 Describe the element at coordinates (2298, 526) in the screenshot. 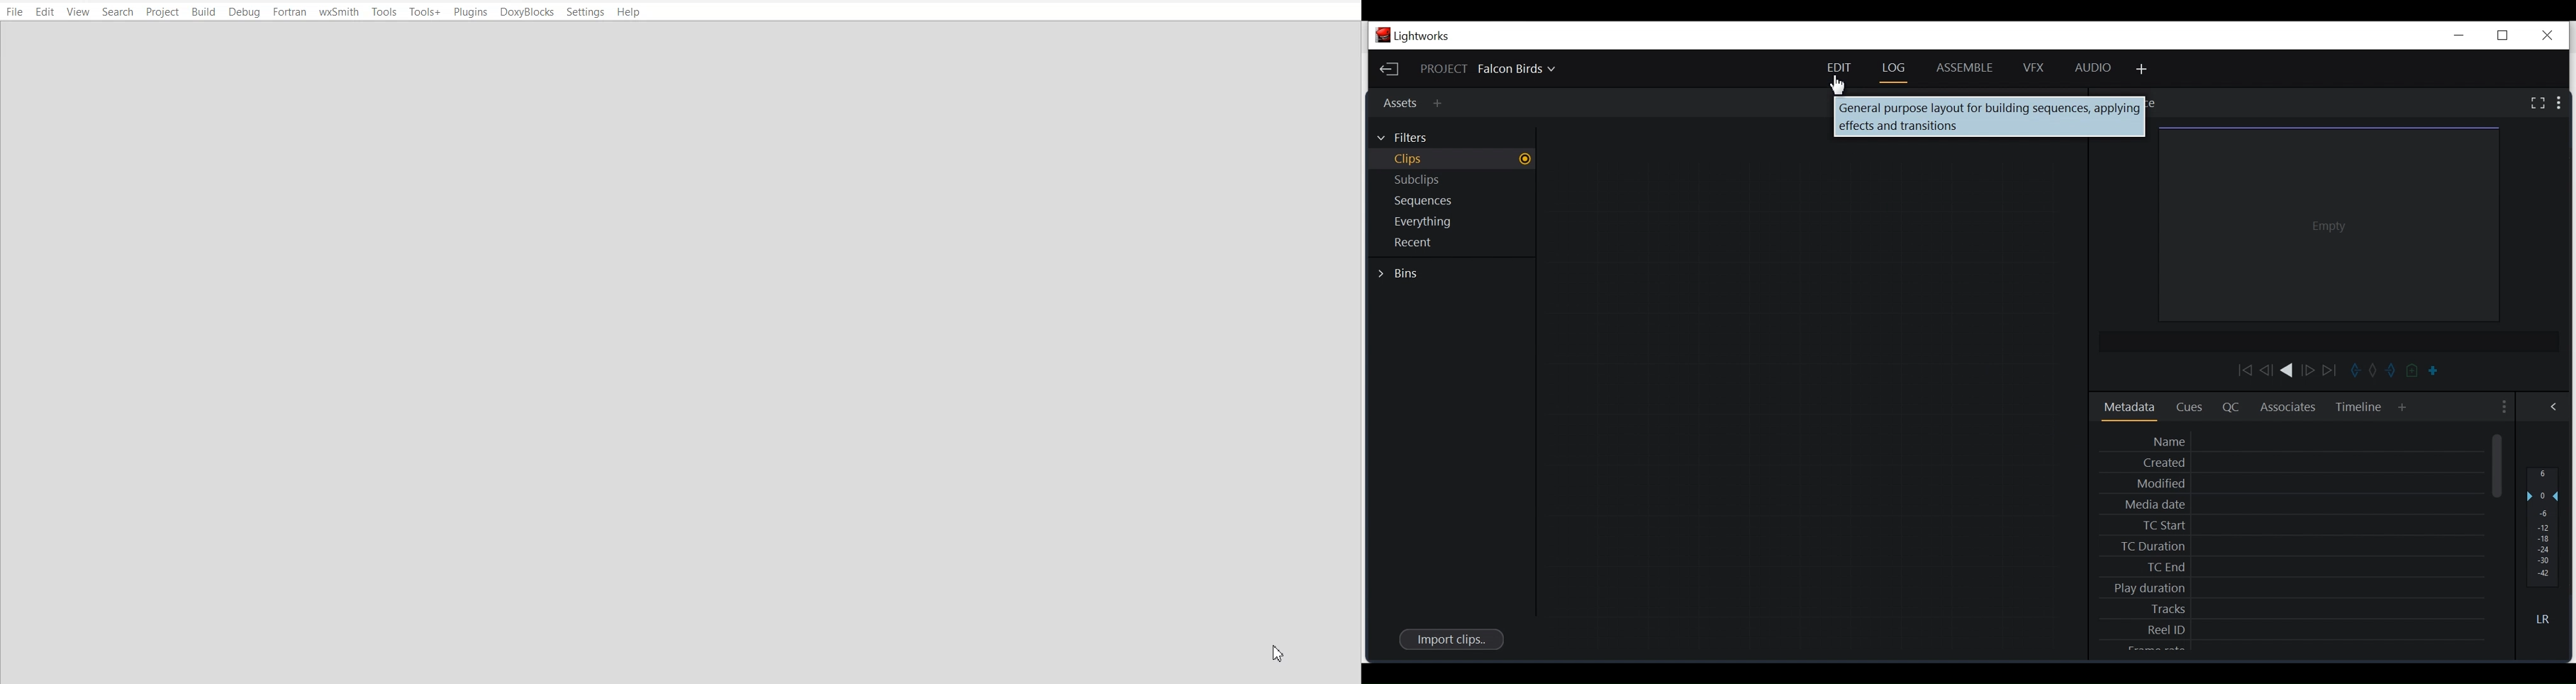

I see `TC Start` at that location.